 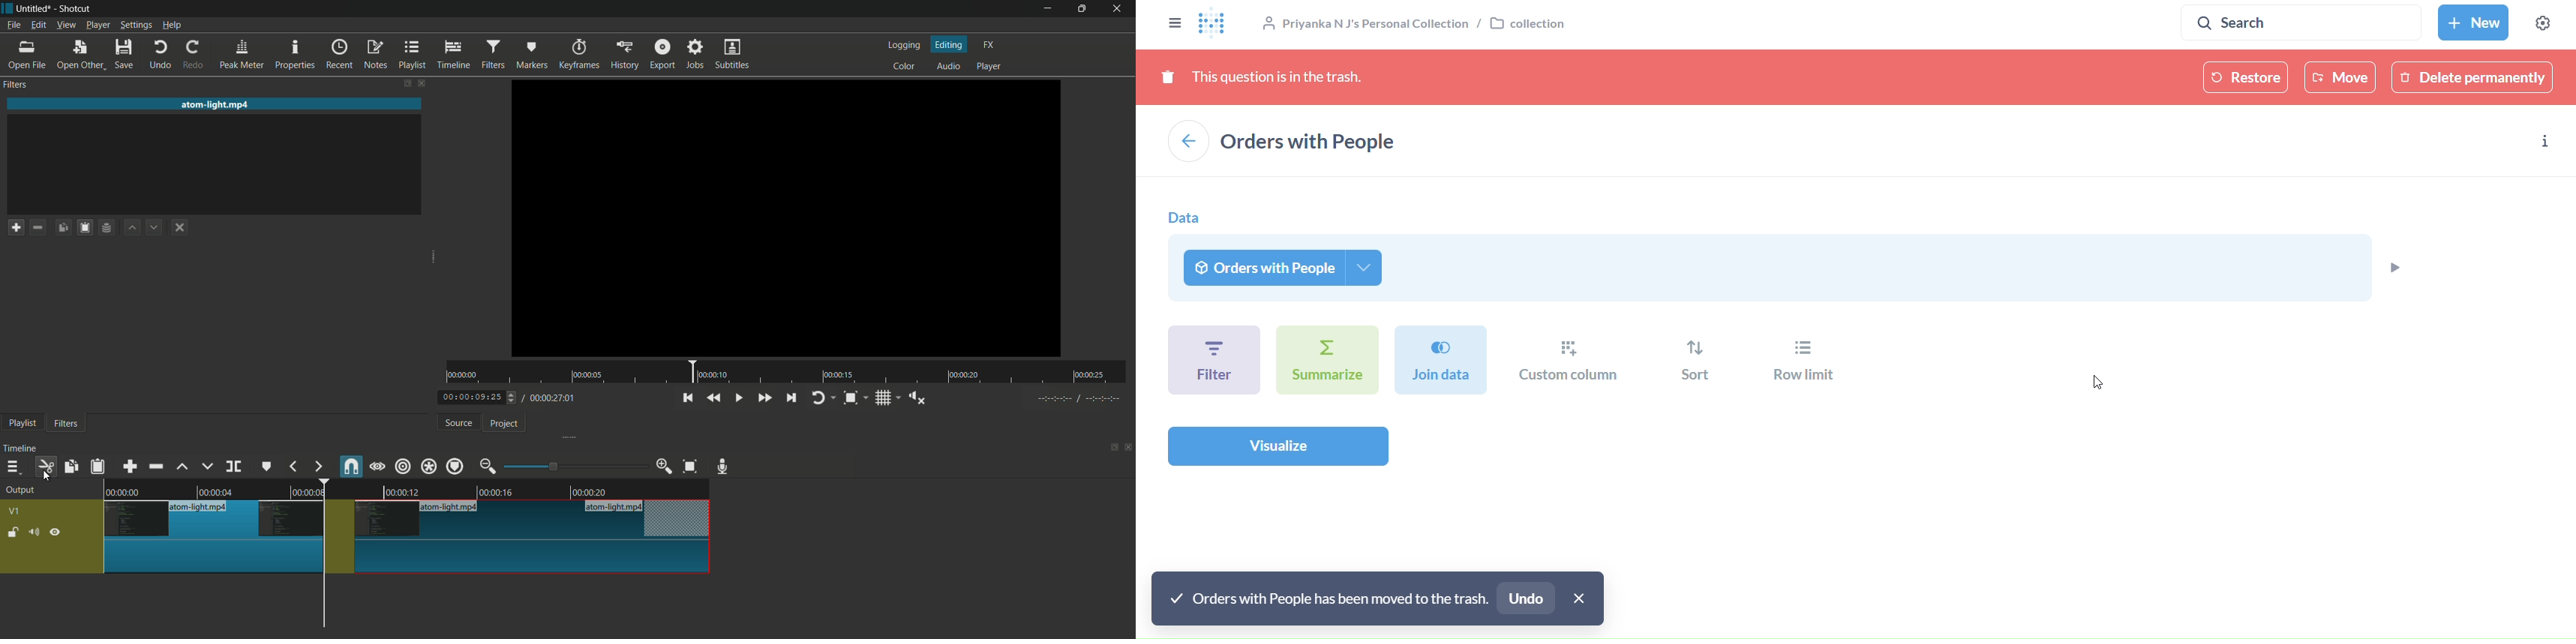 What do you see at coordinates (764, 398) in the screenshot?
I see `quickly play forward` at bounding box center [764, 398].